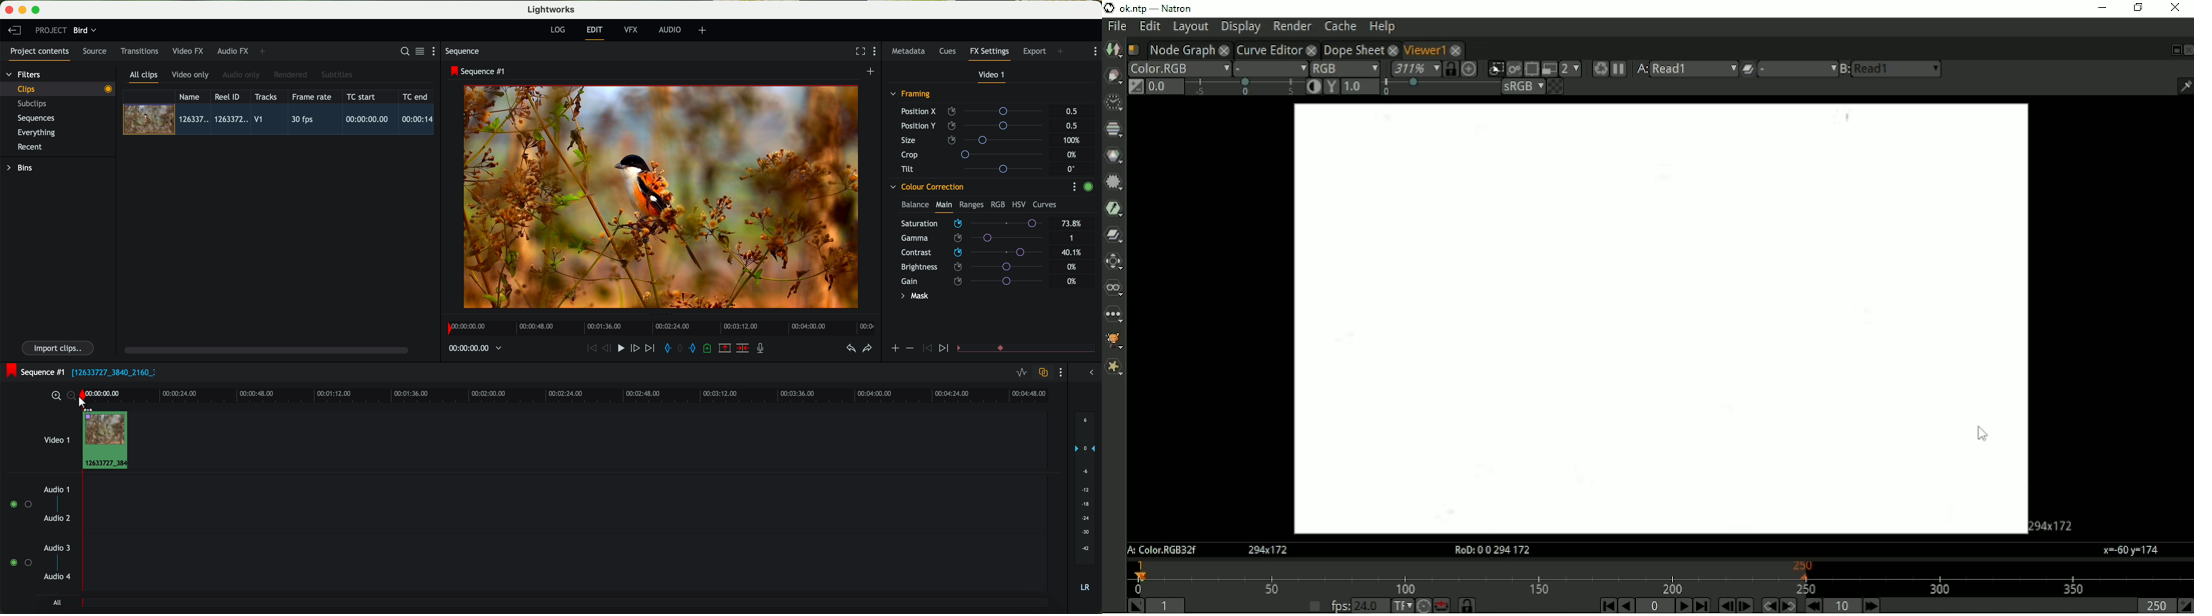  I want to click on add 'out' mark, so click(696, 347).